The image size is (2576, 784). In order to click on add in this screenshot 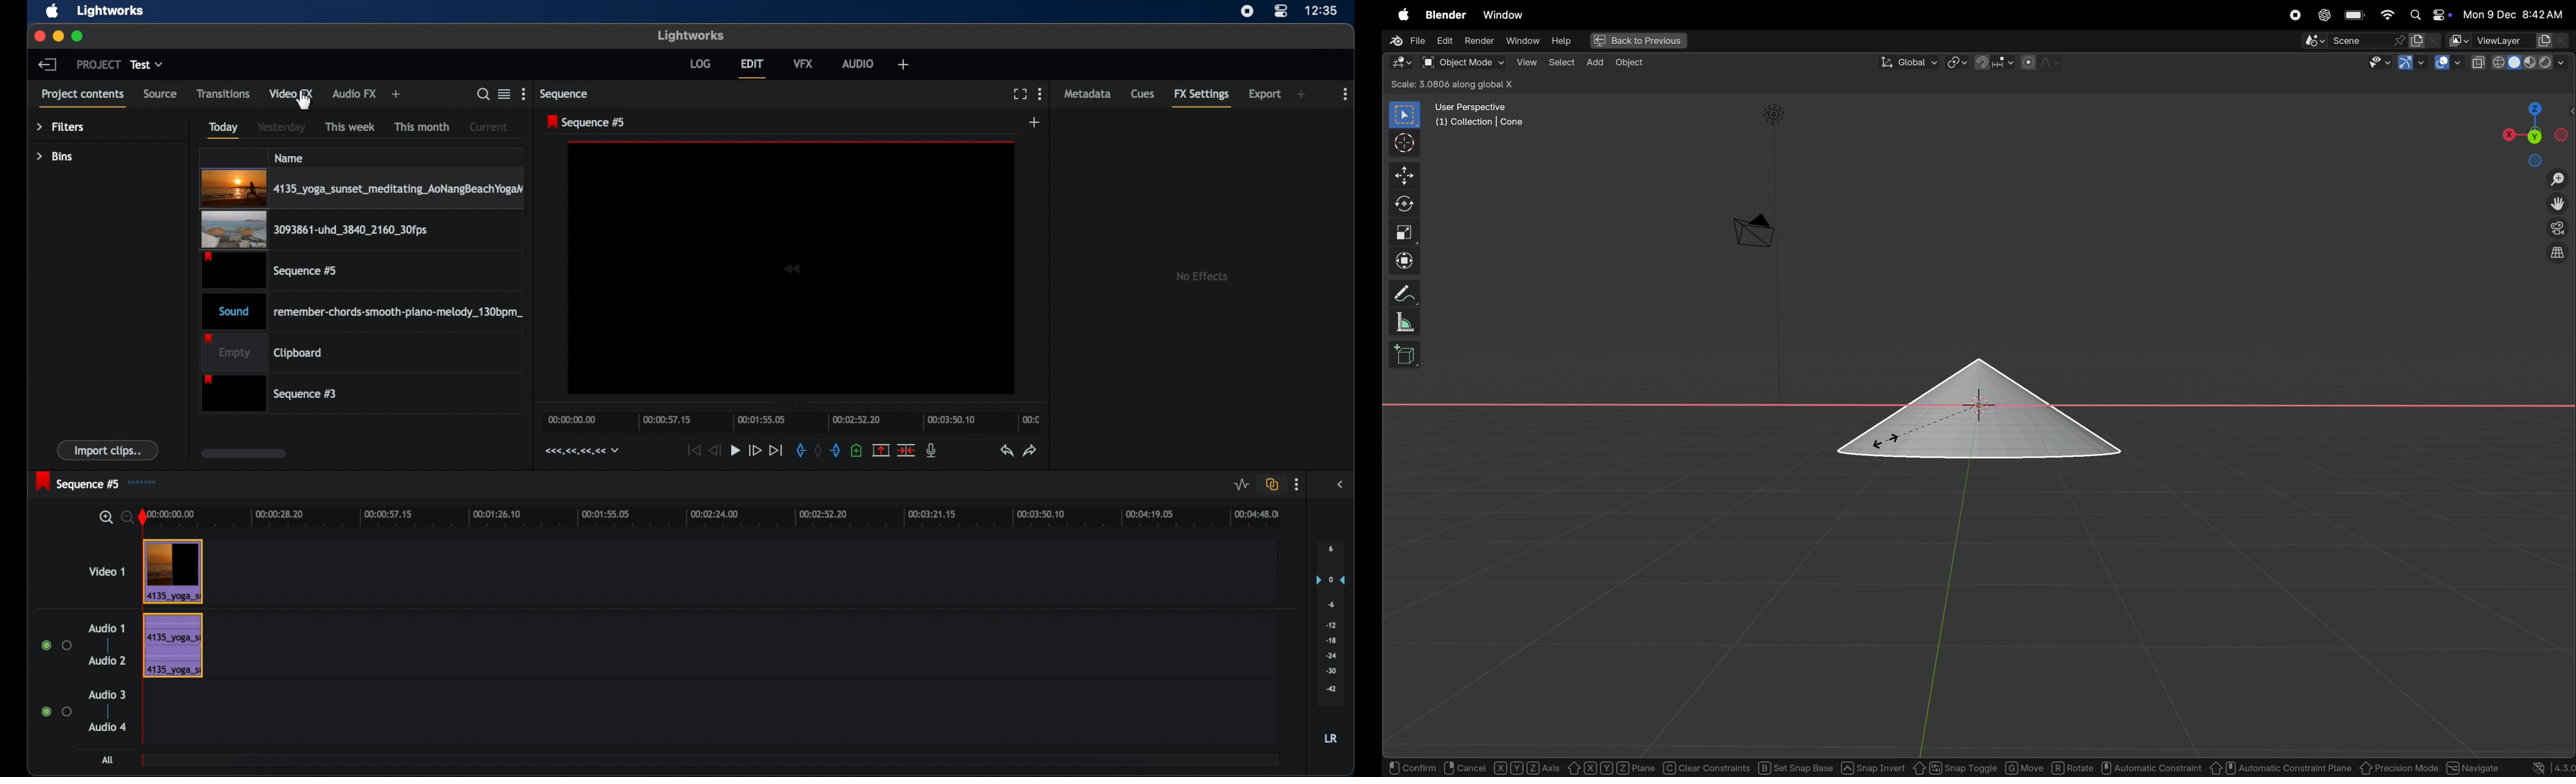, I will do `click(396, 94)`.